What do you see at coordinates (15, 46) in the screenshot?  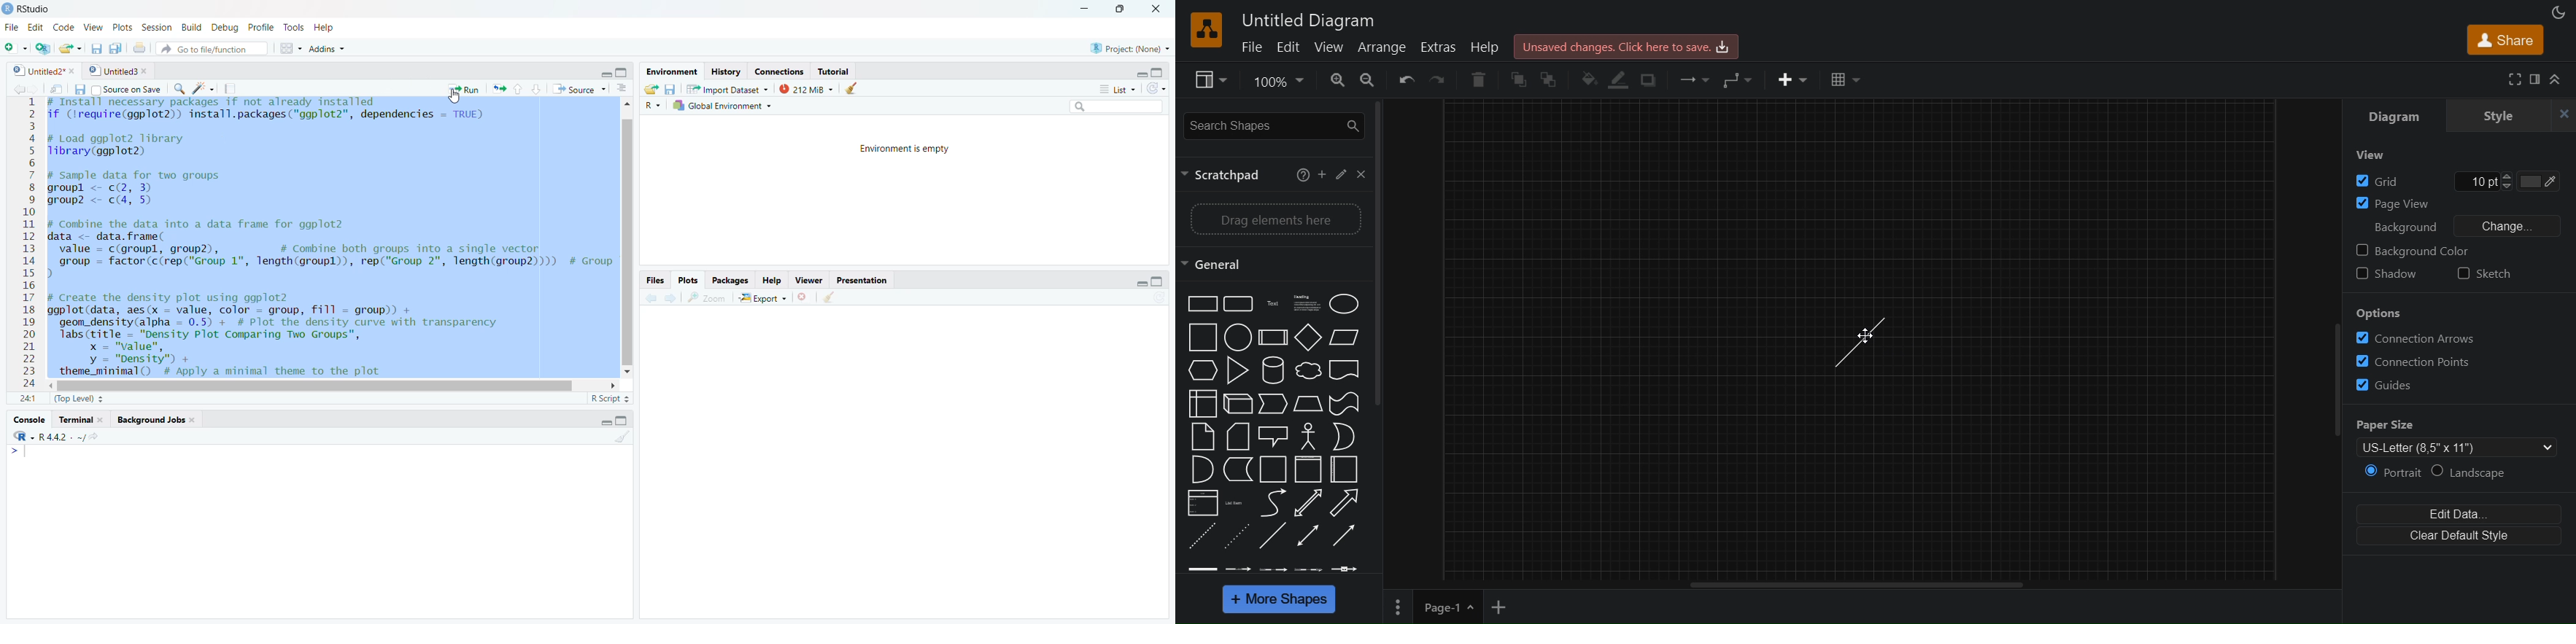 I see `new file` at bounding box center [15, 46].